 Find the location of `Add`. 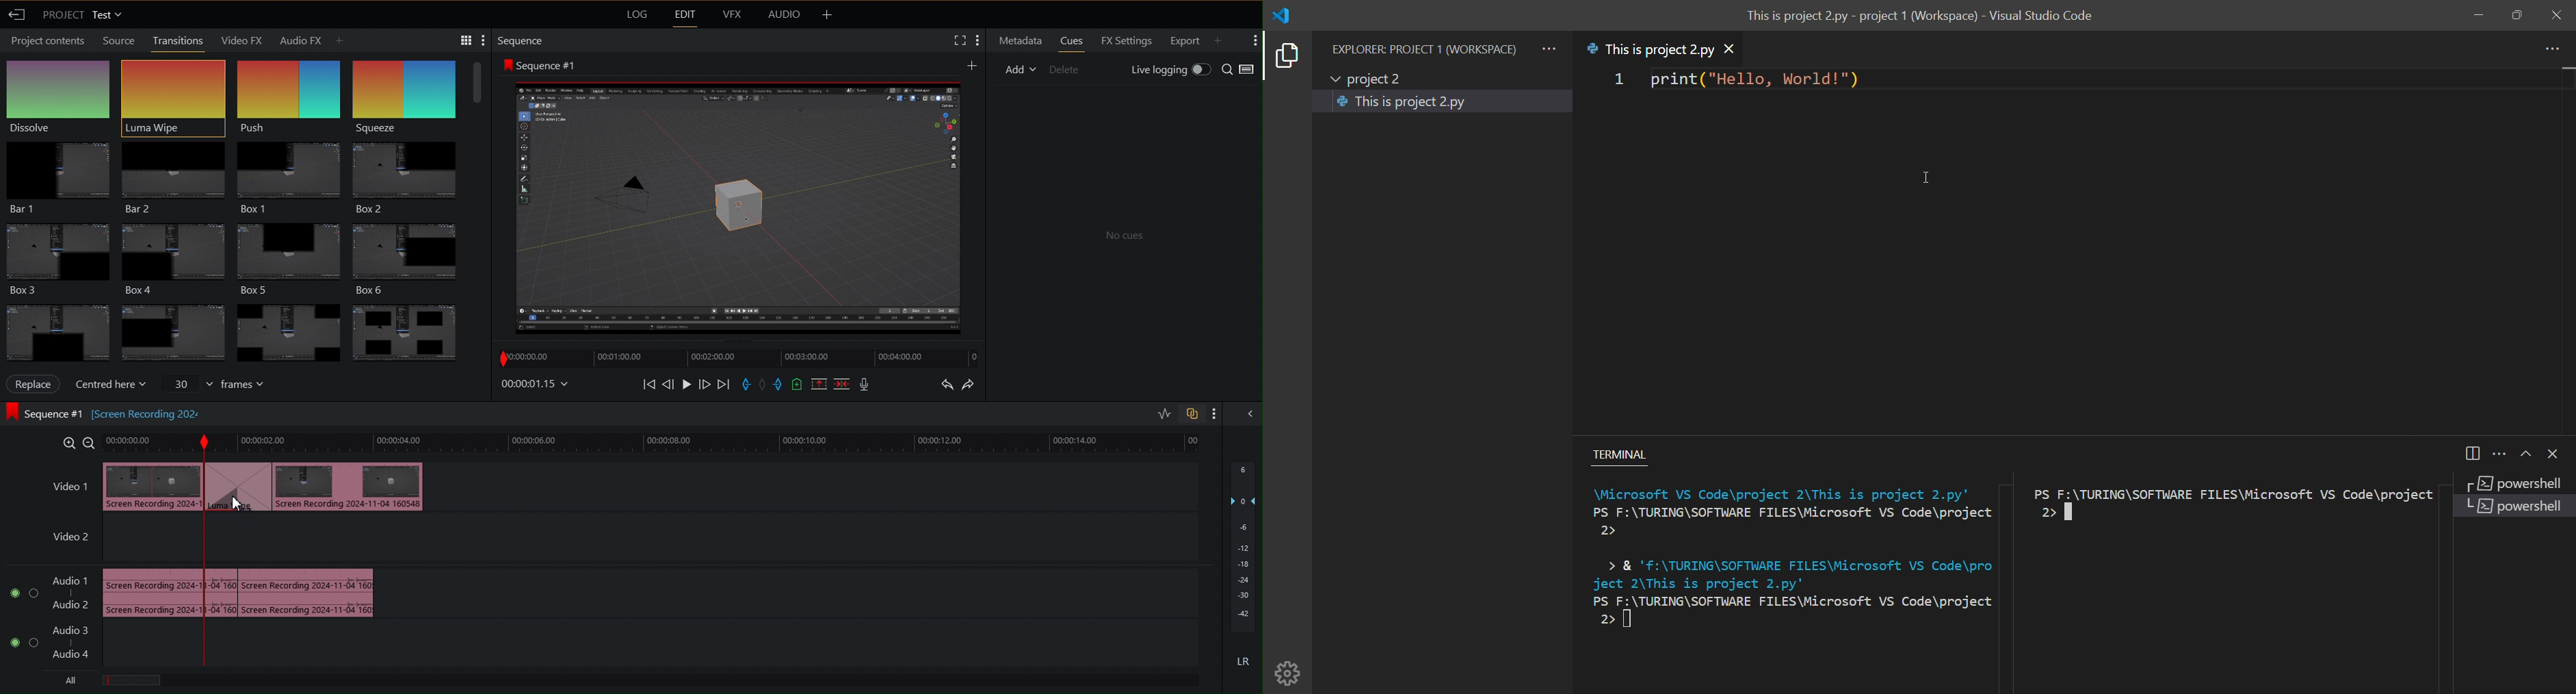

Add is located at coordinates (973, 64).